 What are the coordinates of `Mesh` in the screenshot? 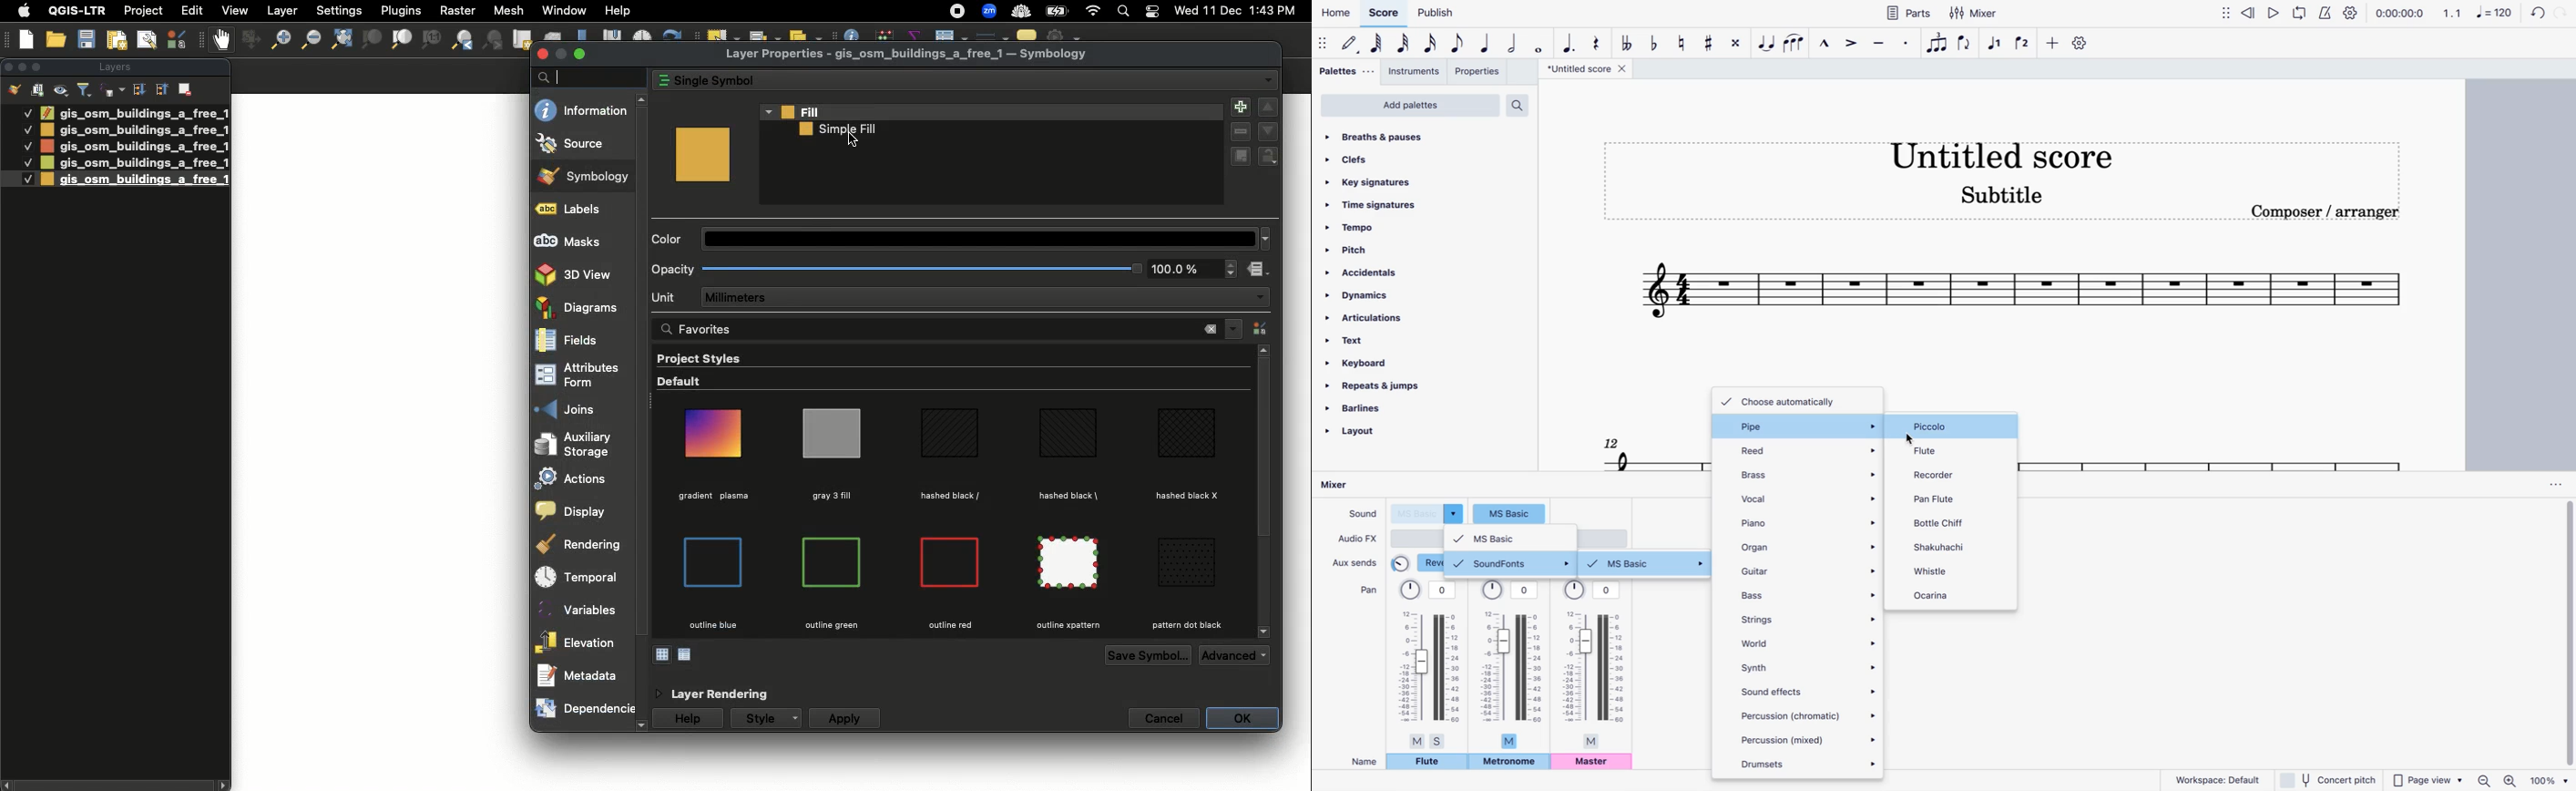 It's located at (507, 10).